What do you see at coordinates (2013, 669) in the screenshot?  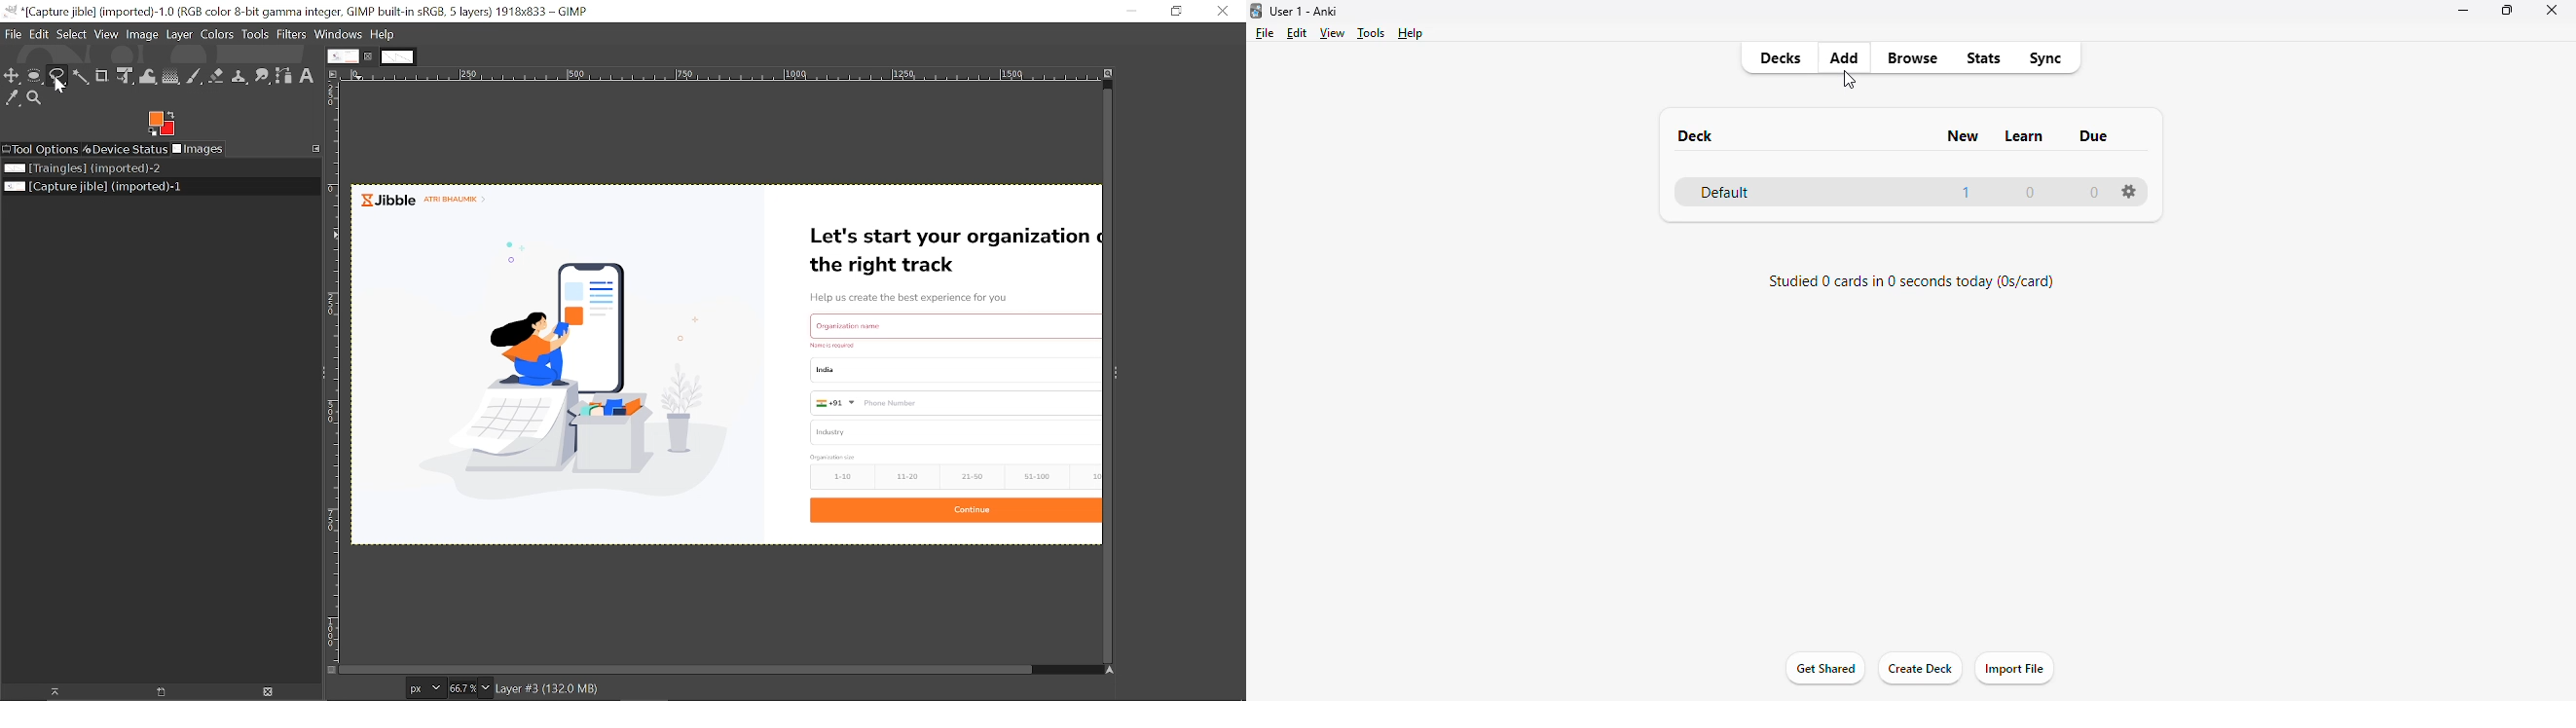 I see `import file` at bounding box center [2013, 669].